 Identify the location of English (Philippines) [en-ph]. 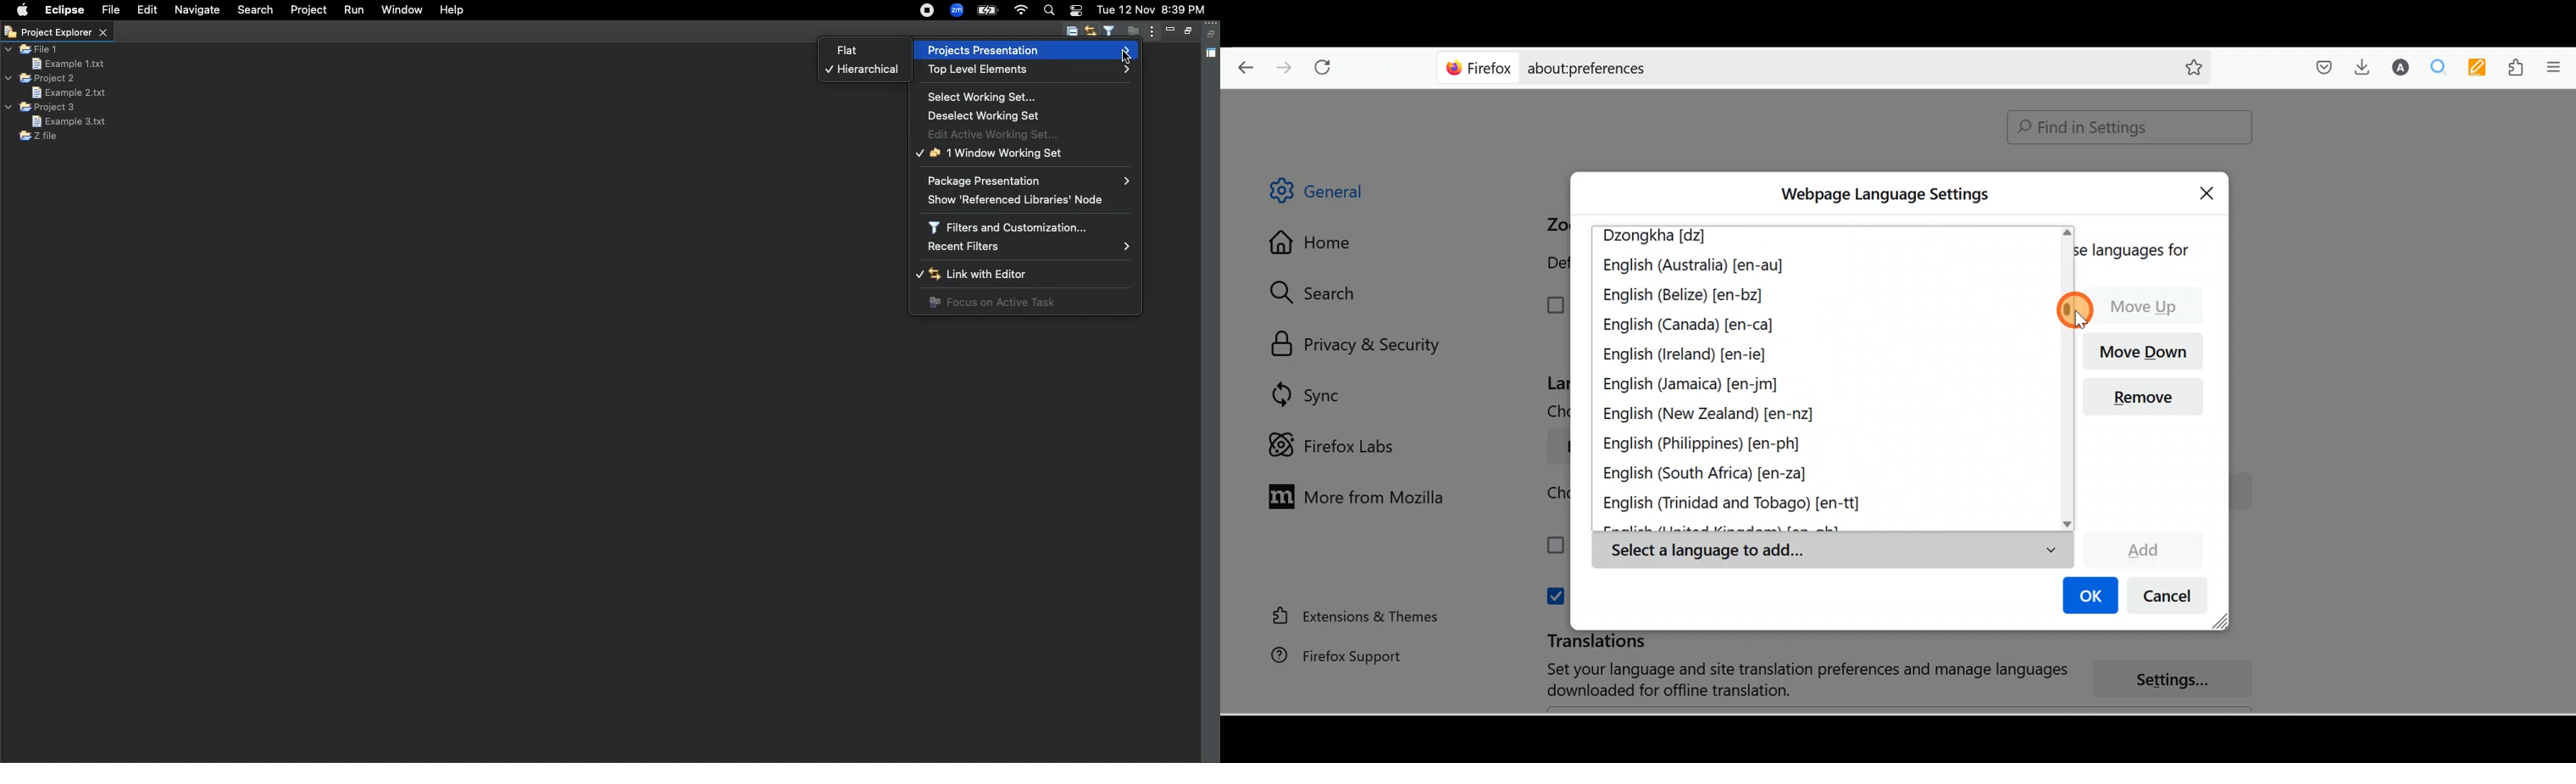
(1704, 446).